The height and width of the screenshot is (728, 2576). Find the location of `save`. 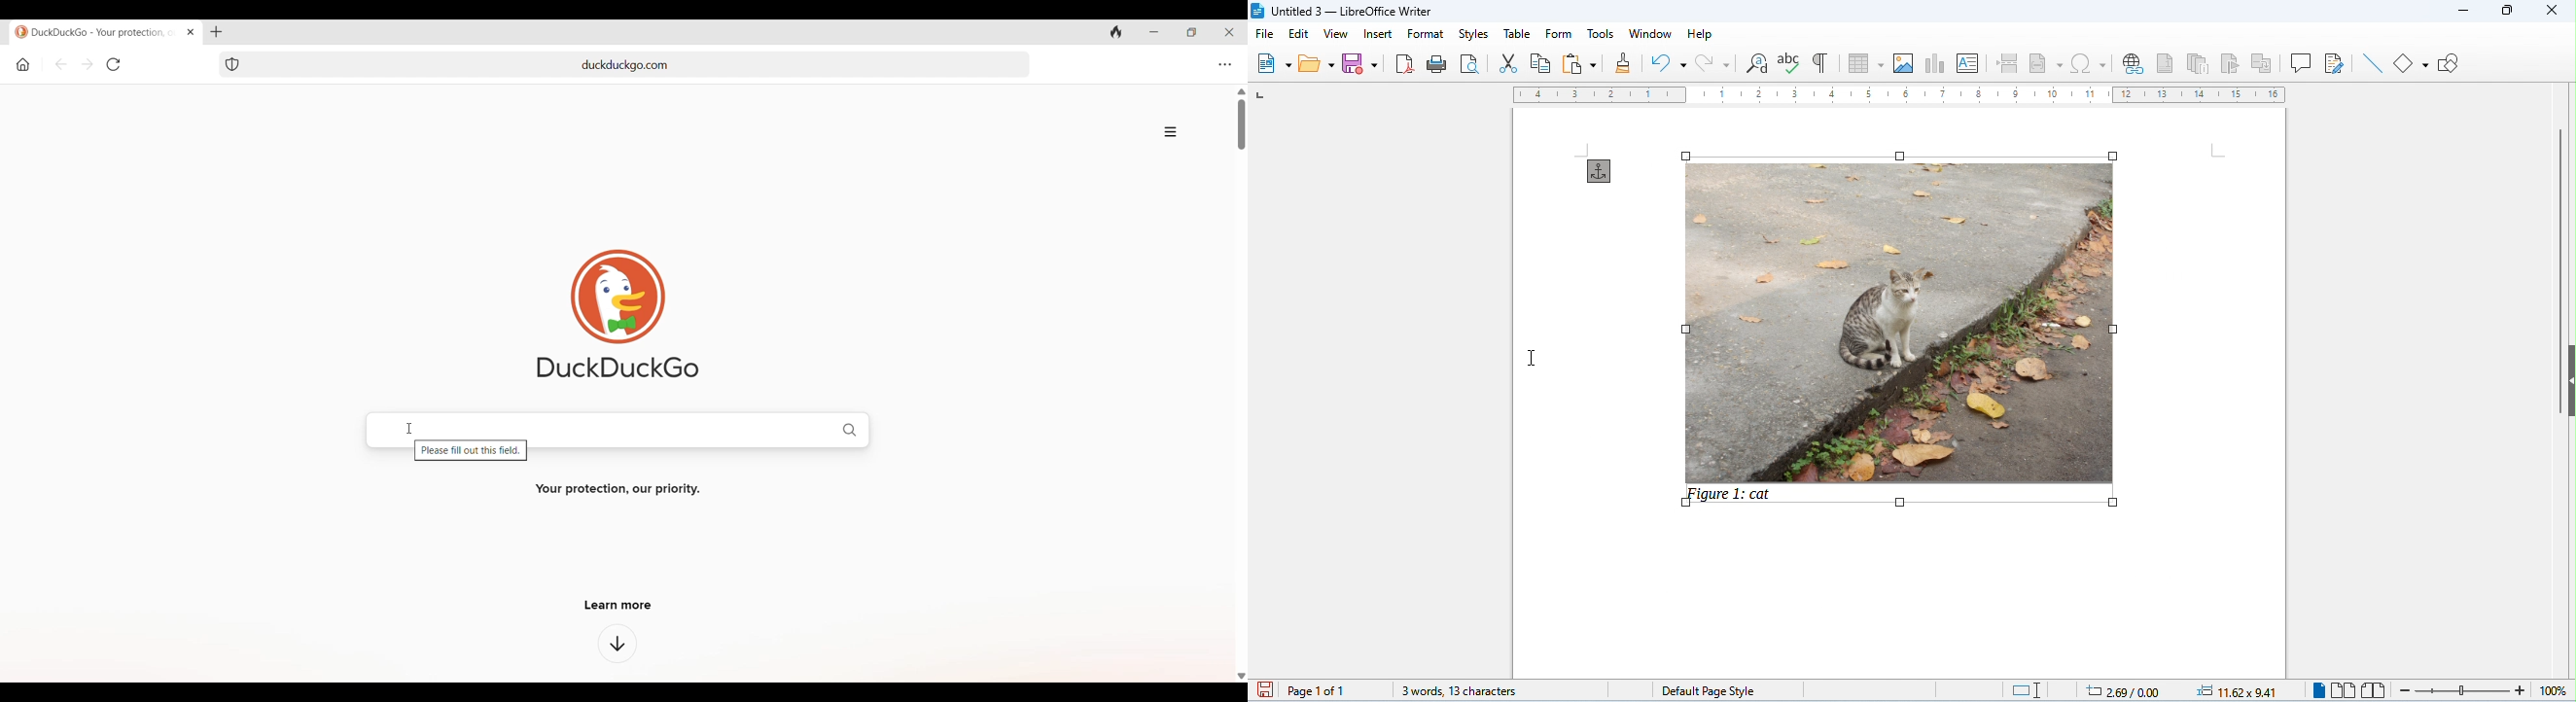

save is located at coordinates (1262, 689).